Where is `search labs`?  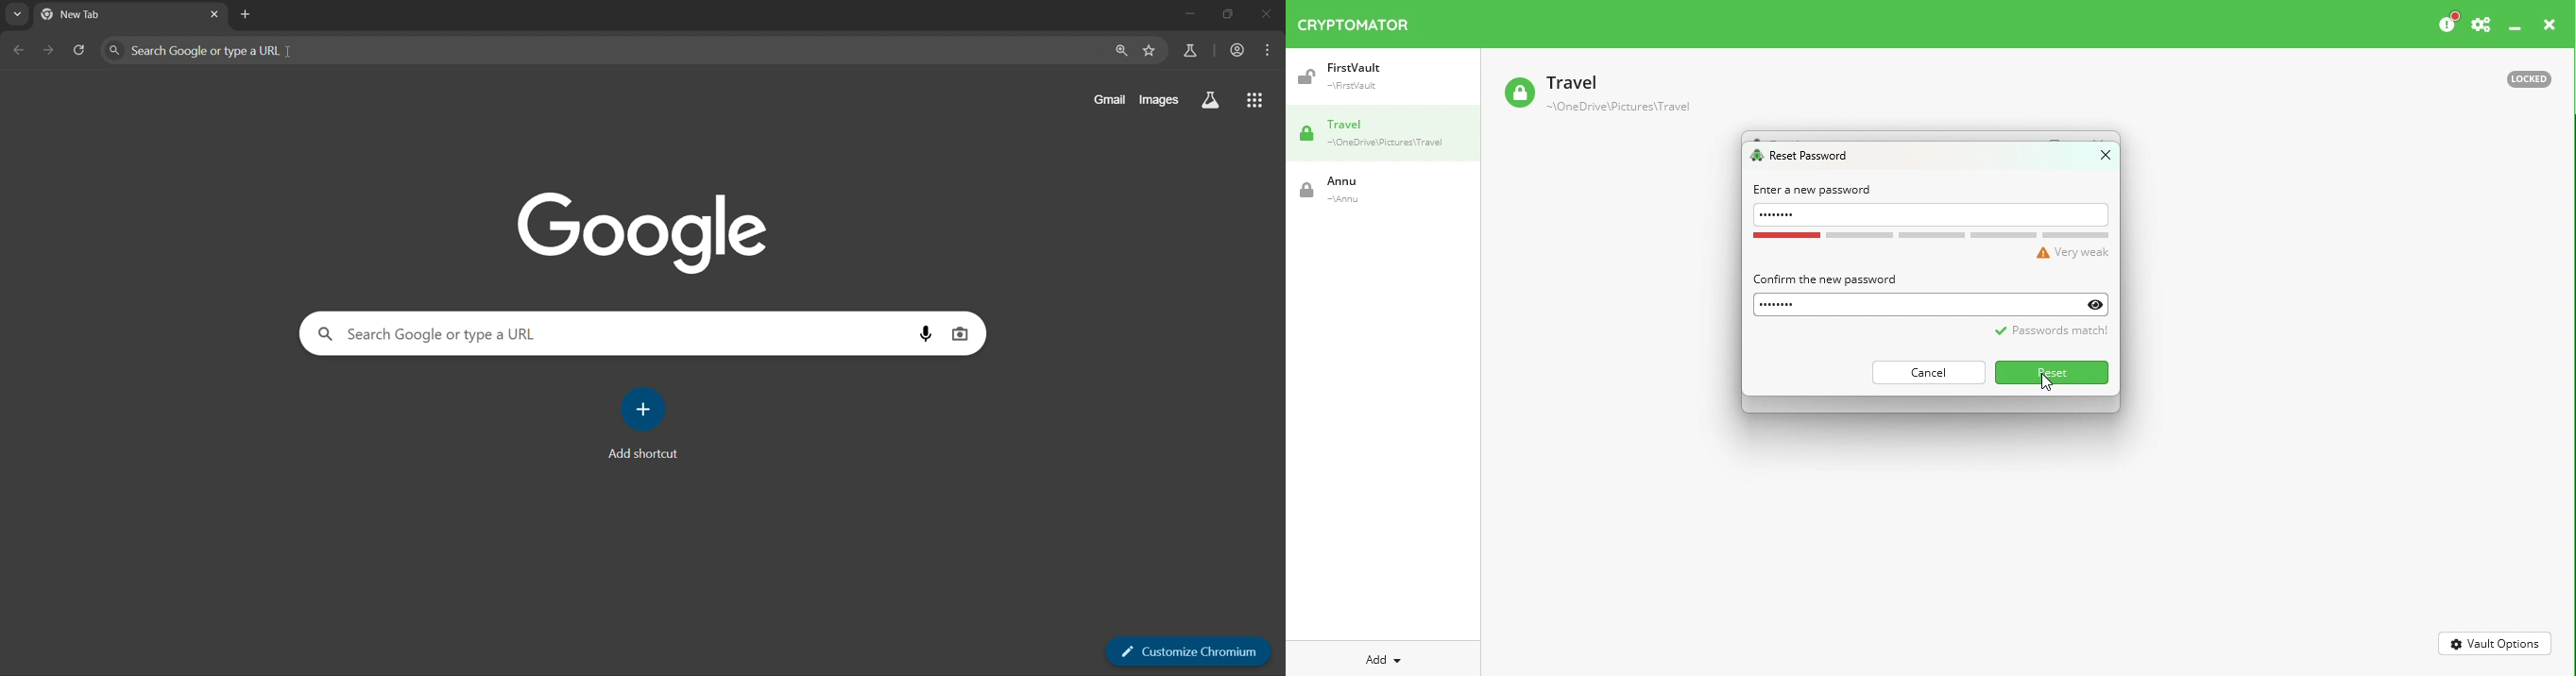 search labs is located at coordinates (1211, 100).